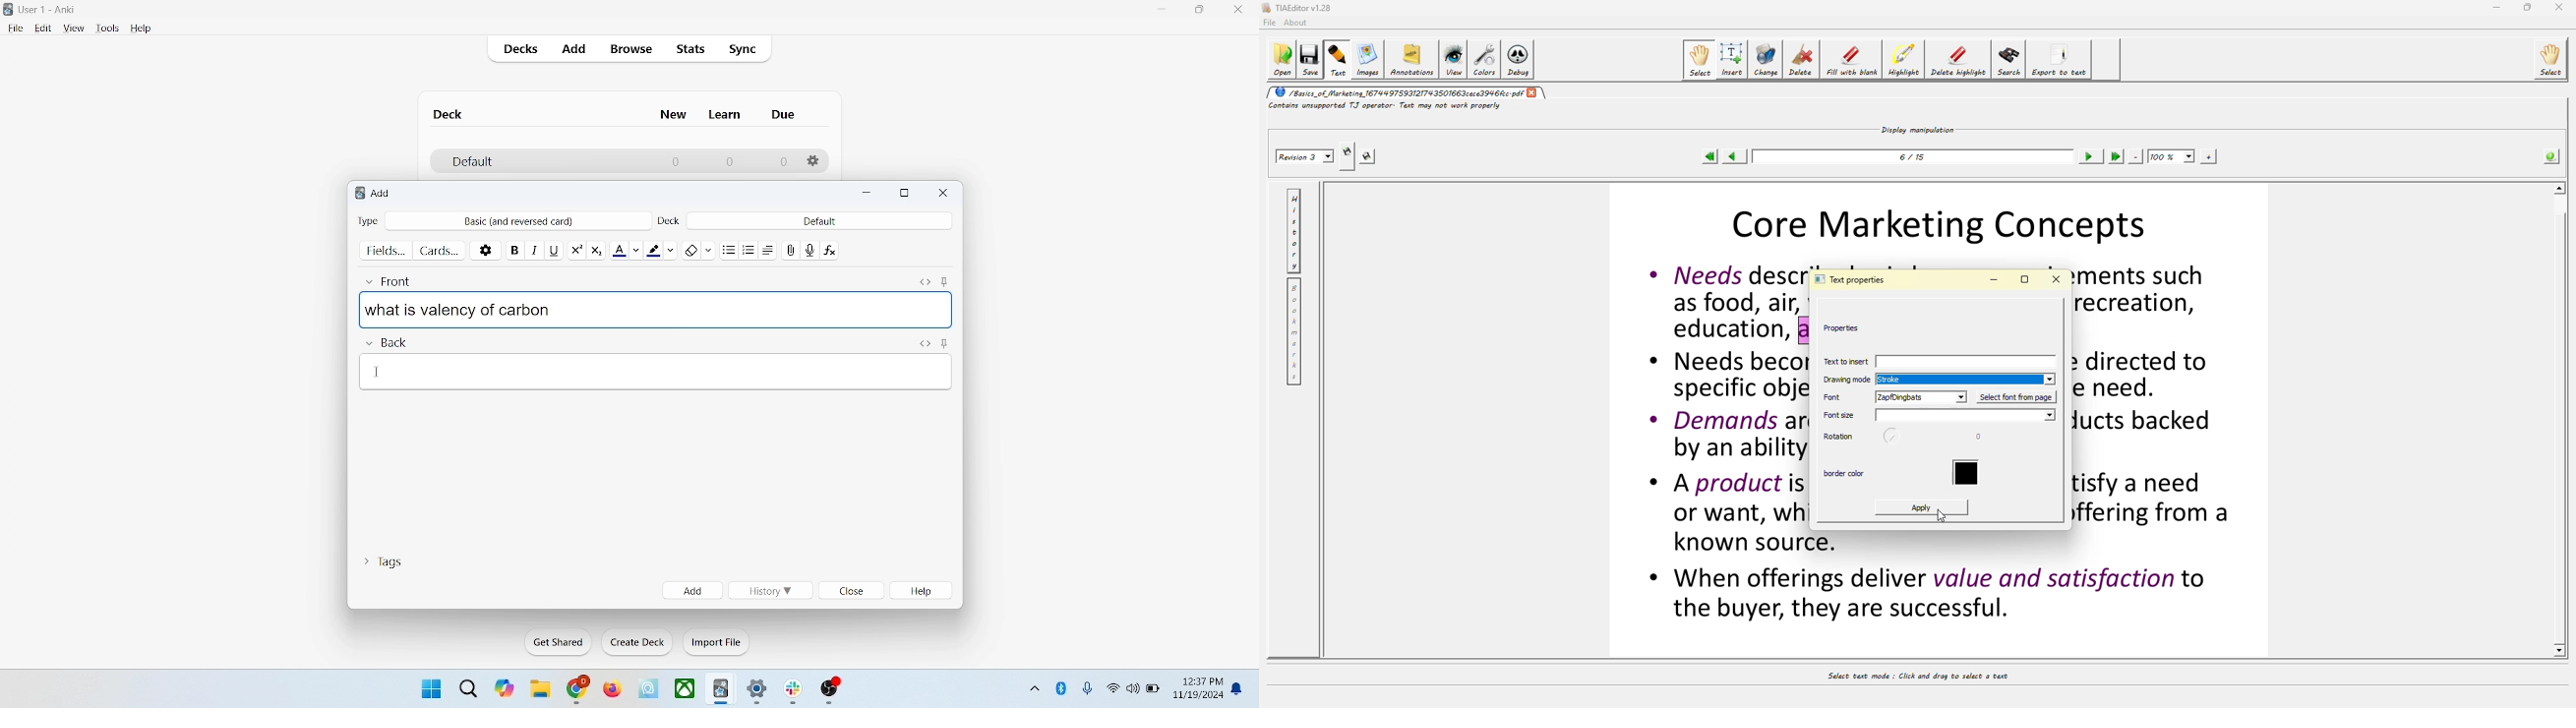 This screenshot has height=728, width=2576. Describe the element at coordinates (924, 279) in the screenshot. I see `HTML editor` at that location.